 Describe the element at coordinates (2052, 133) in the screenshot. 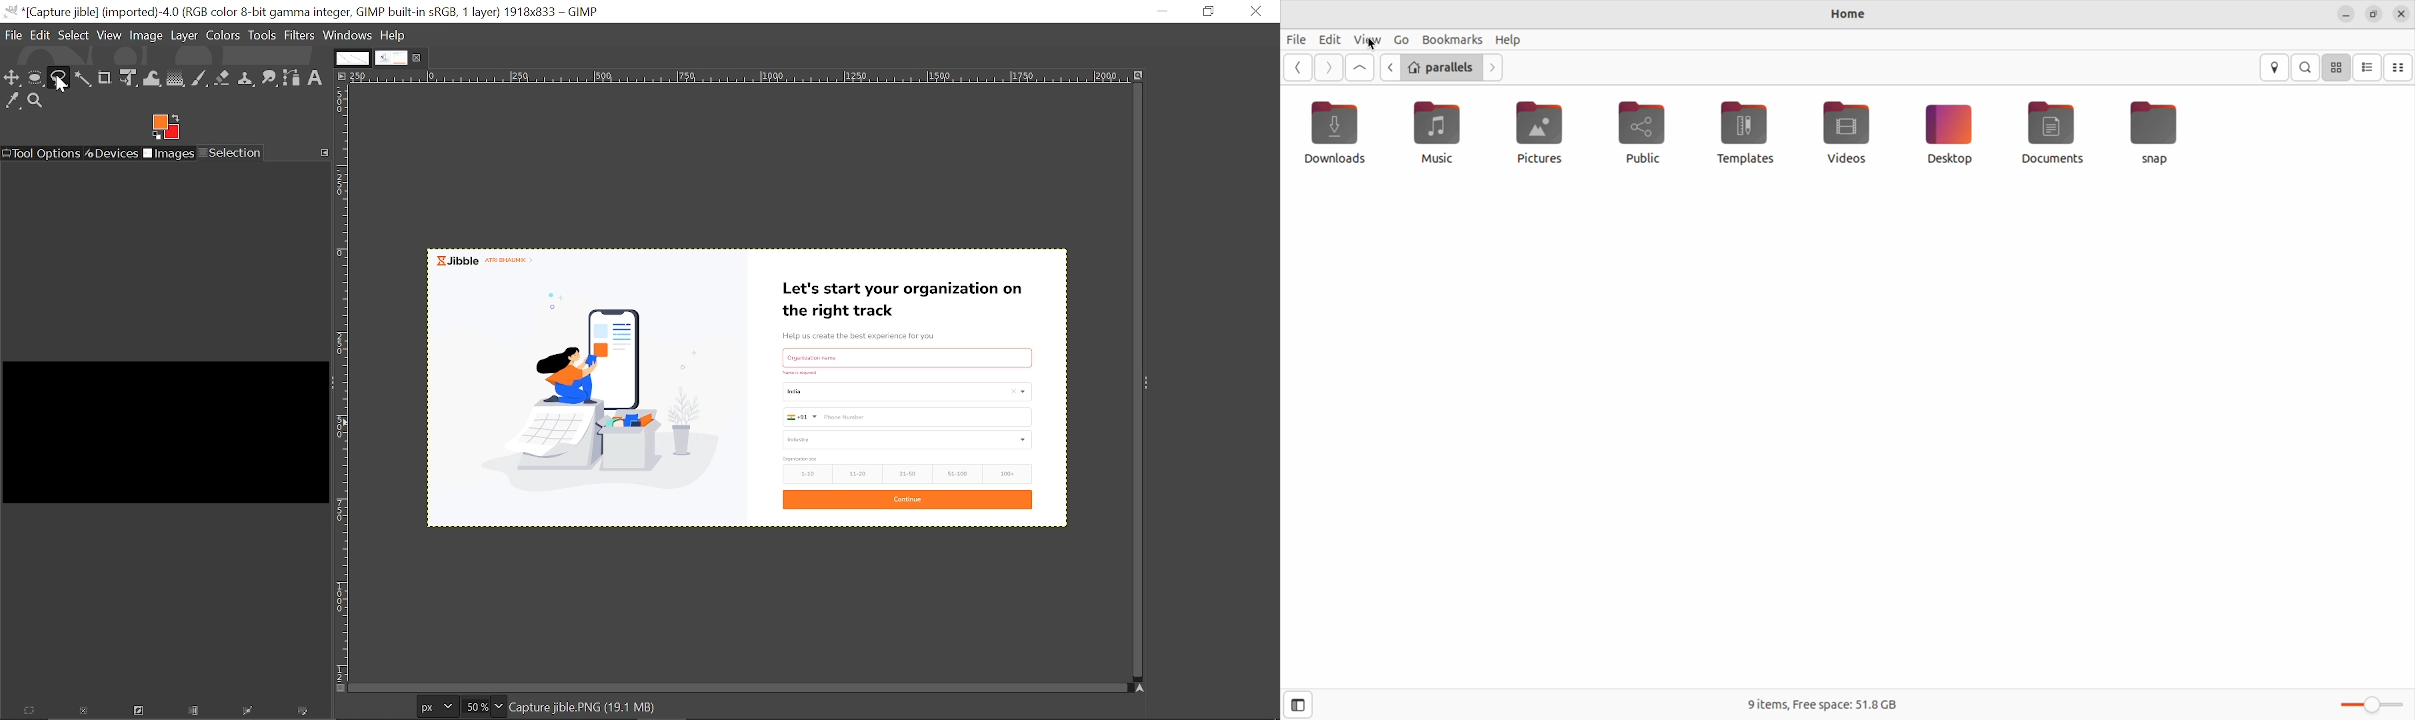

I see `Documents` at that location.